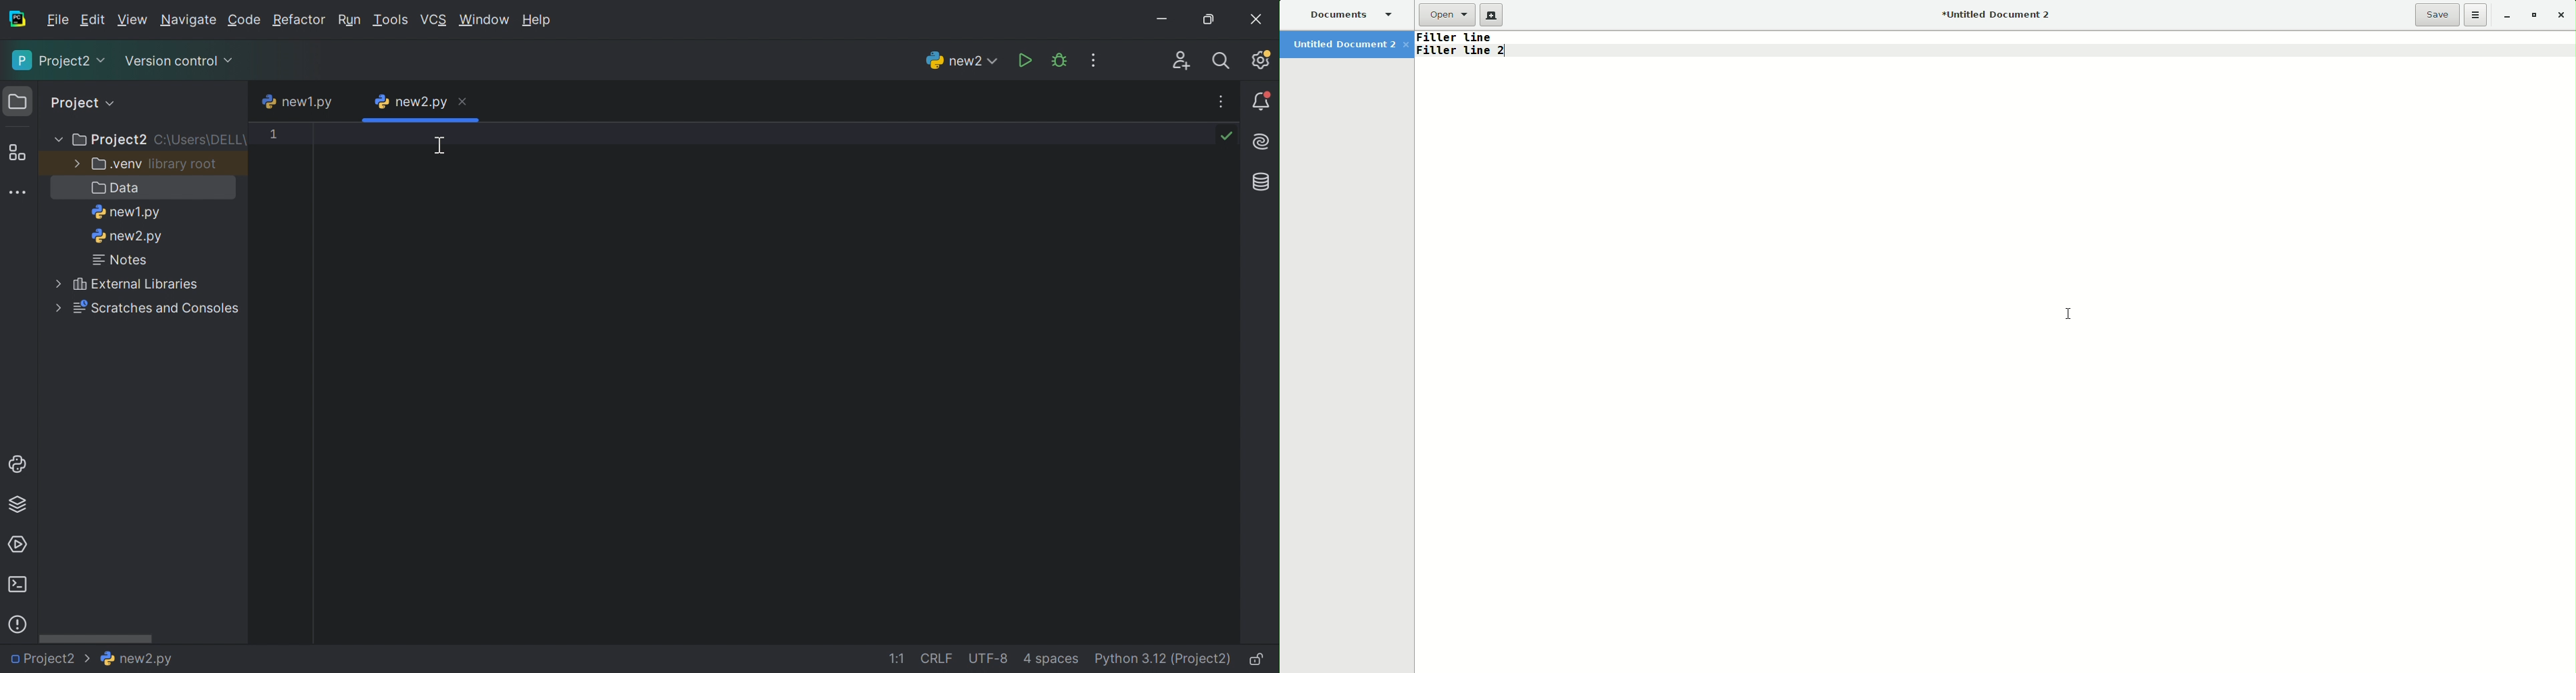  What do you see at coordinates (960, 61) in the screenshot?
I see `new2` at bounding box center [960, 61].